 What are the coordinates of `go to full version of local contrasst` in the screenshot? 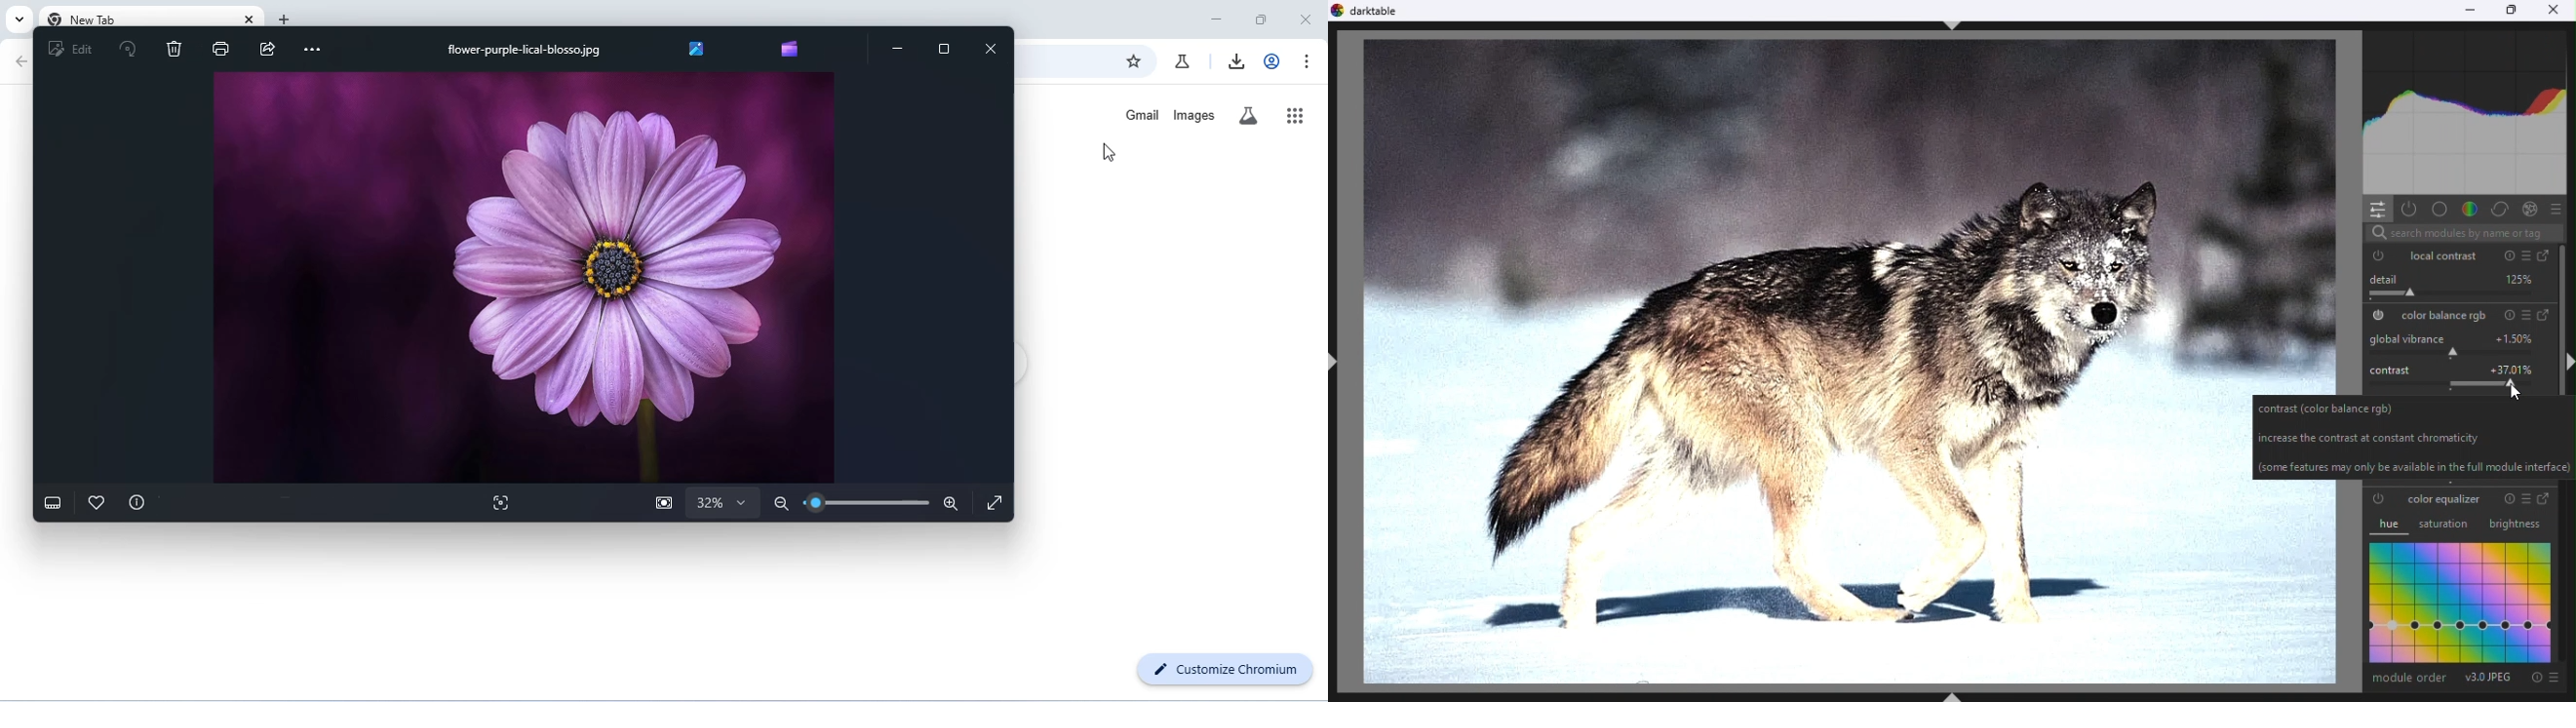 It's located at (2548, 256).